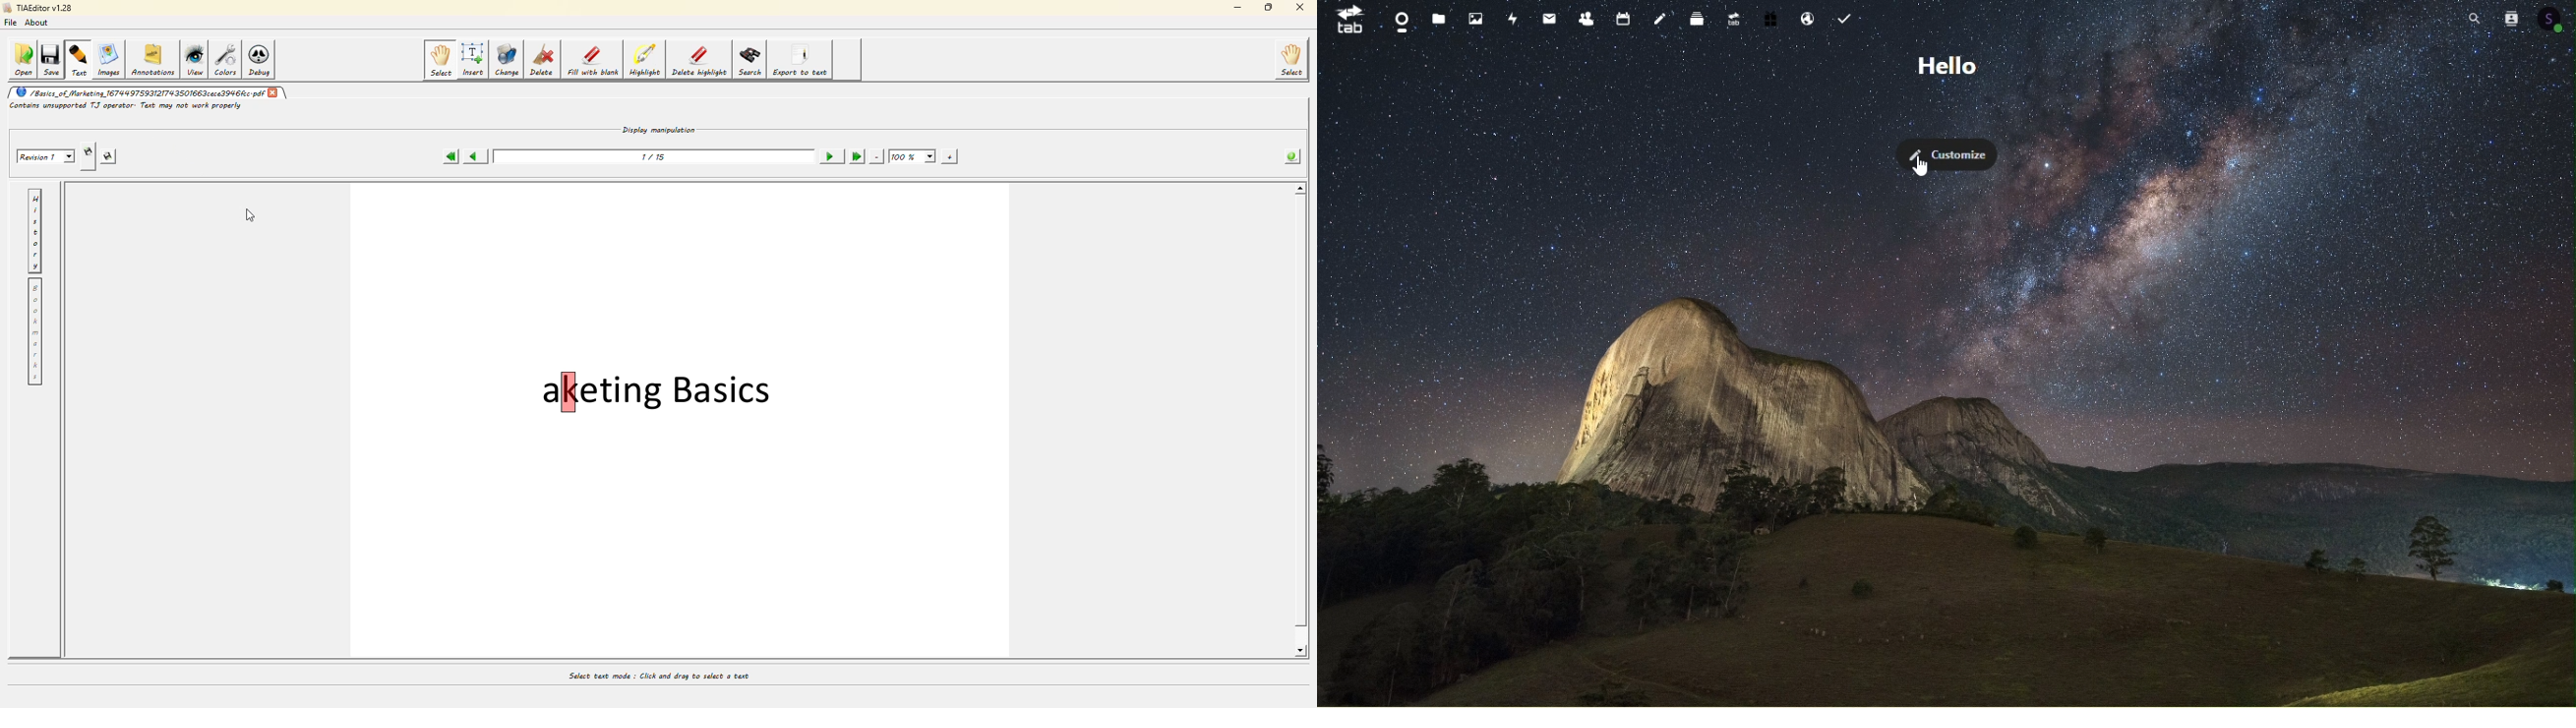 The height and width of the screenshot is (728, 2576). What do you see at coordinates (2509, 18) in the screenshot?
I see `Contacts search` at bounding box center [2509, 18].